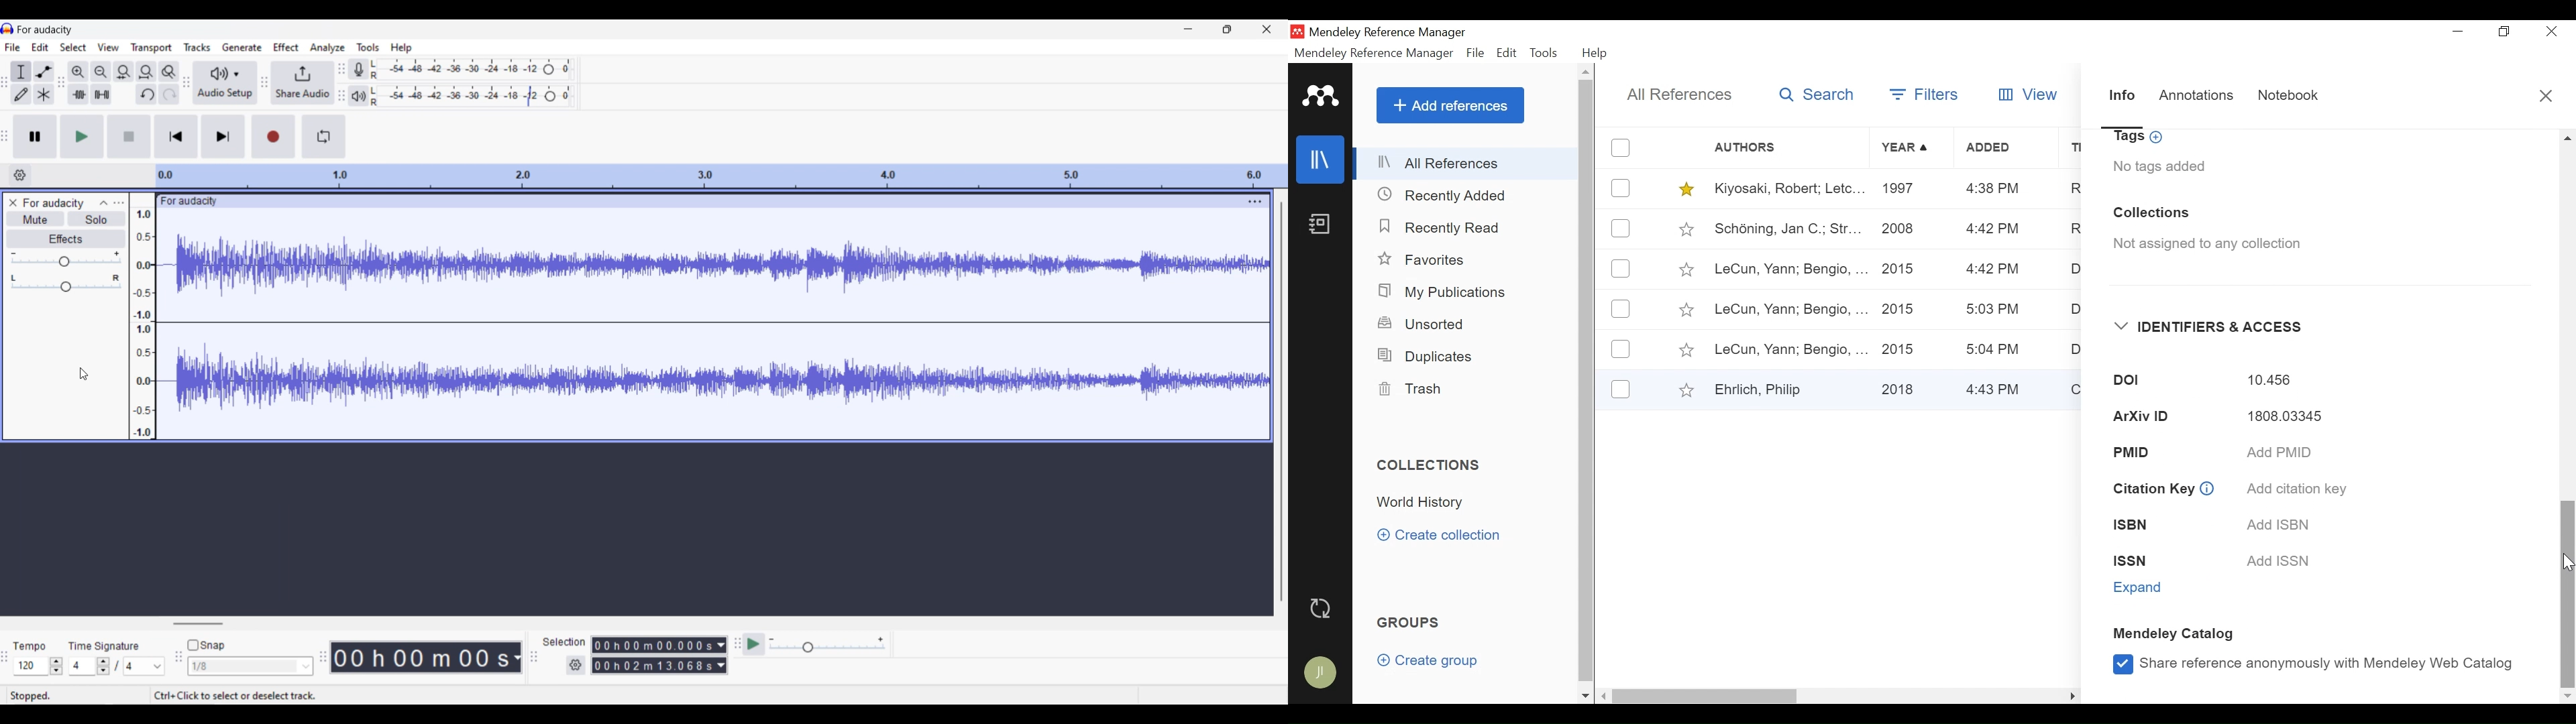 This screenshot has height=728, width=2576. What do you see at coordinates (105, 646) in the screenshot?
I see `Time signature` at bounding box center [105, 646].